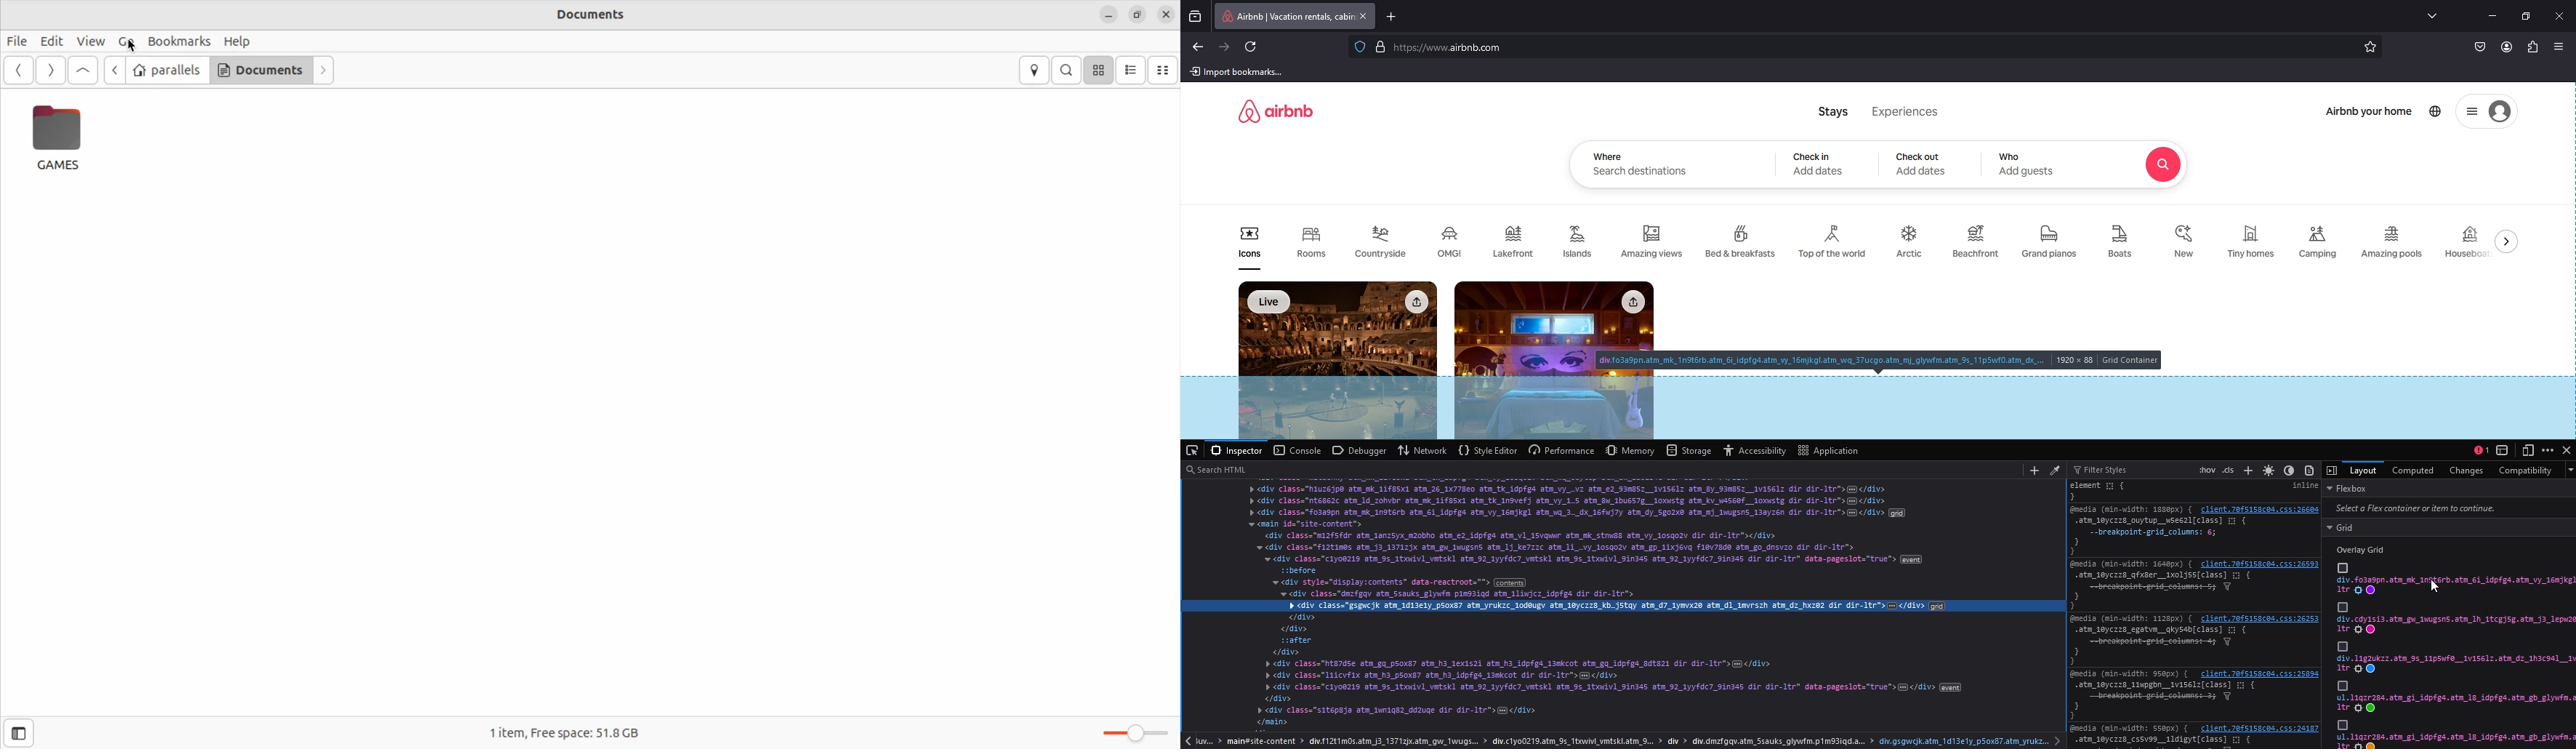 This screenshot has width=2576, height=756. I want to click on profile, so click(2506, 47).